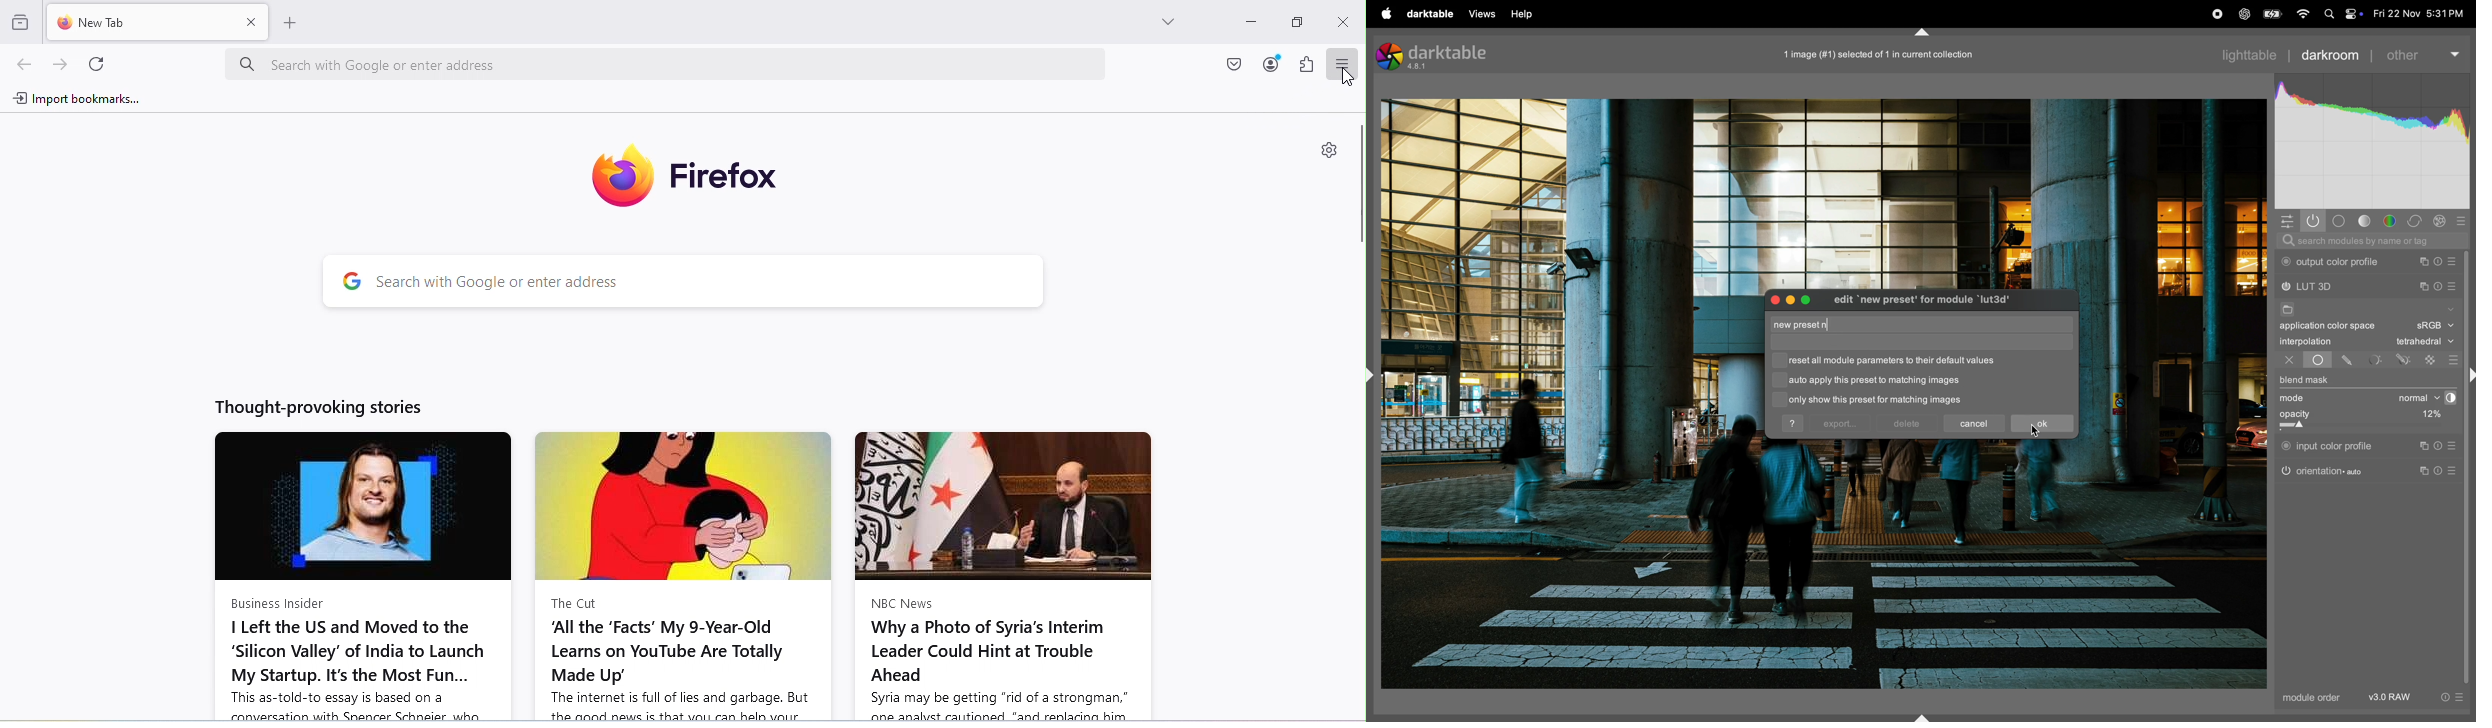 The width and height of the screenshot is (2492, 728). I want to click on mode, so click(2295, 399).